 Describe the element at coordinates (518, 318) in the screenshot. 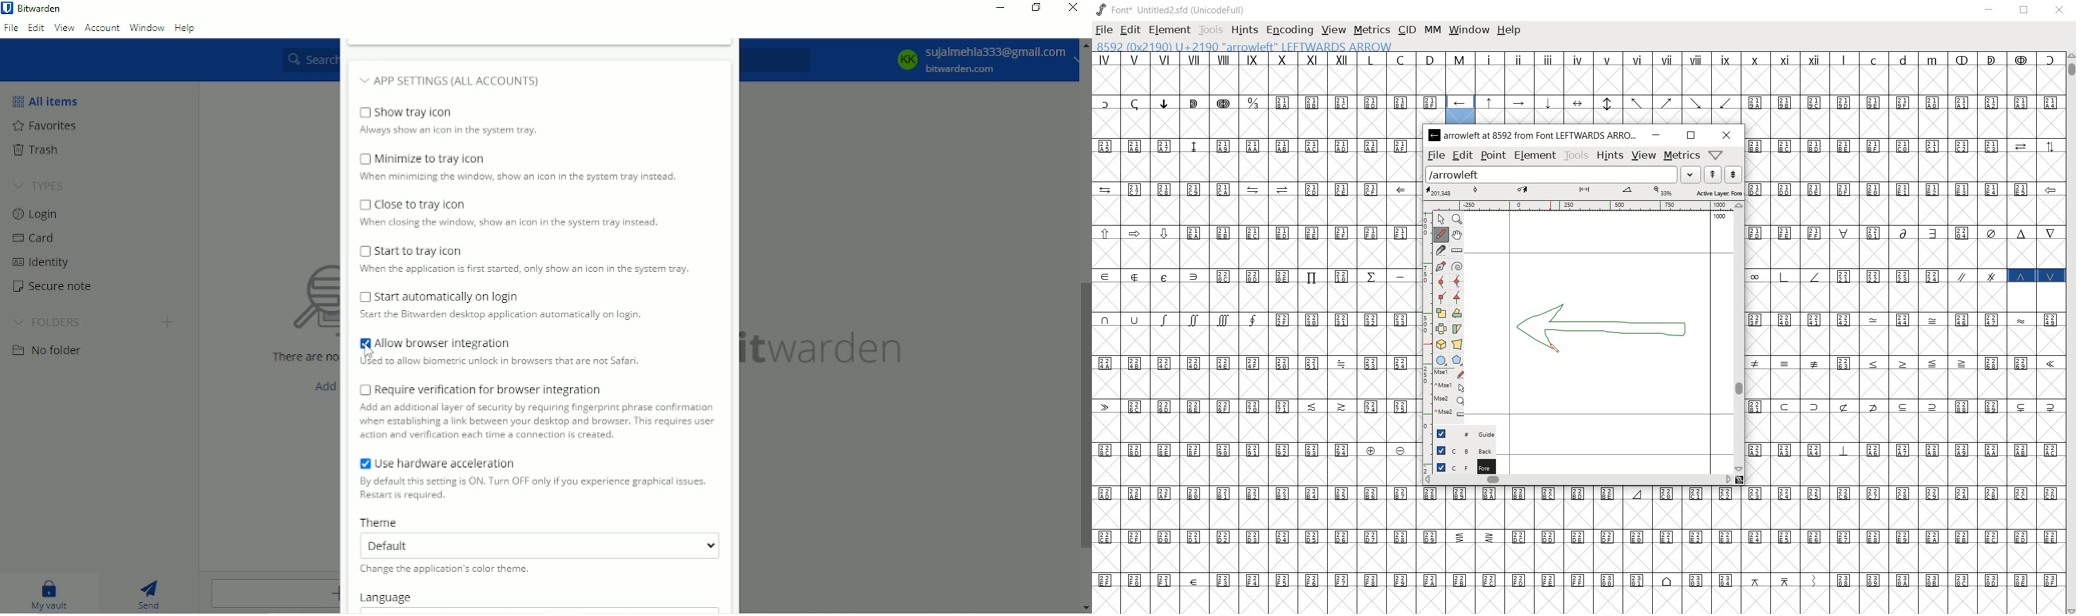

I see `Set the bitwarden desktop application automatically on login.` at that location.